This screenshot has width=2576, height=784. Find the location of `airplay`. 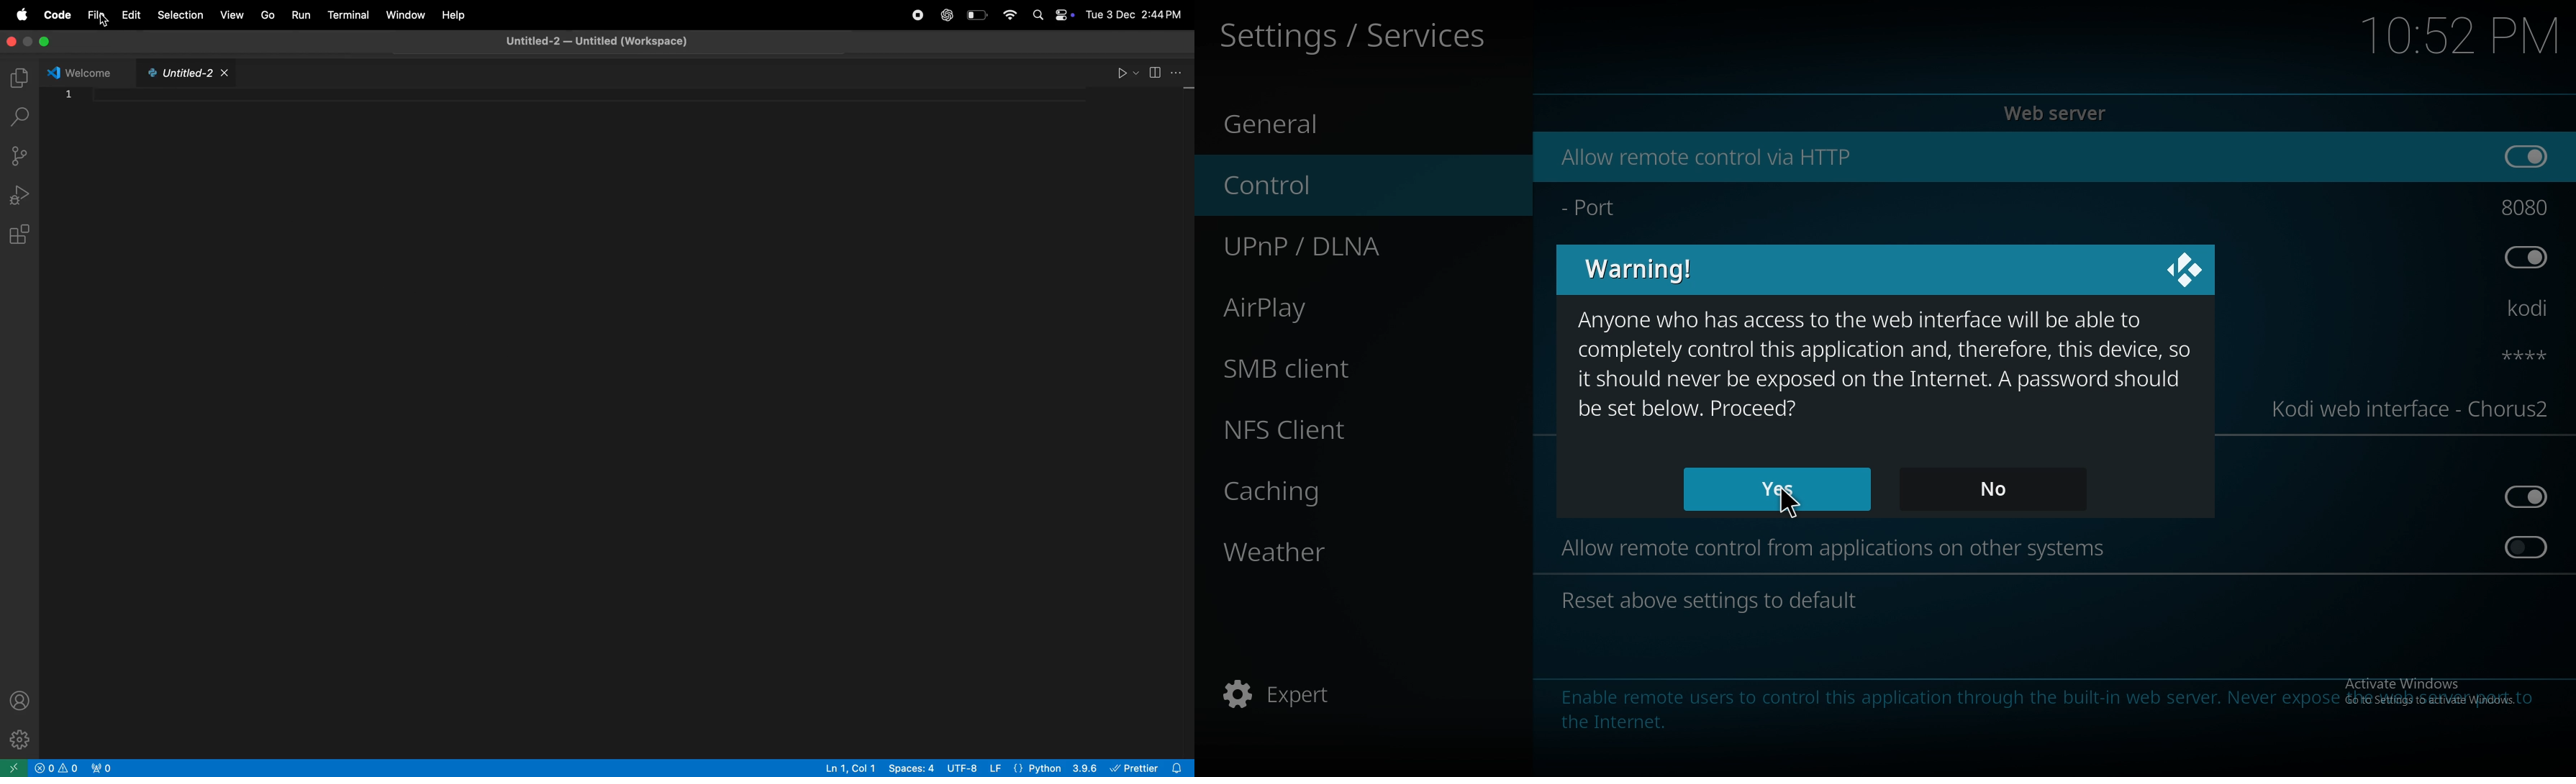

airplay is located at coordinates (1340, 305).